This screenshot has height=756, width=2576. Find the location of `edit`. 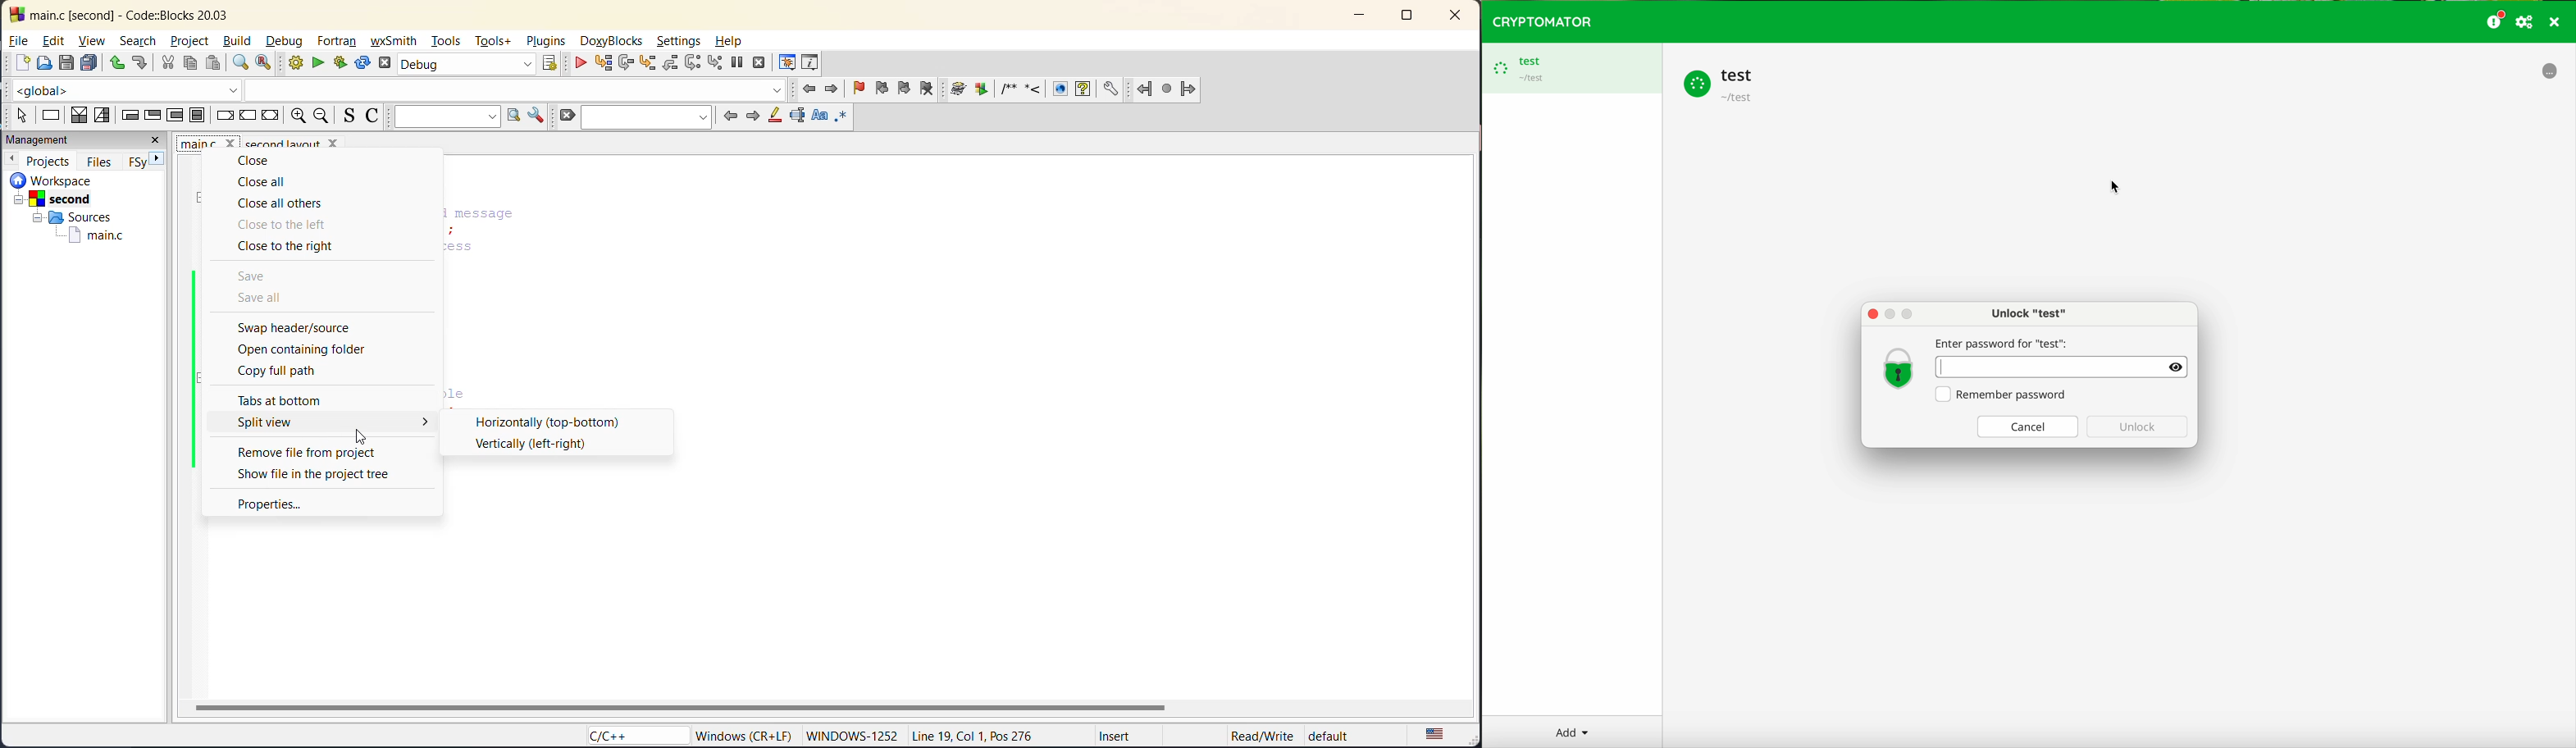

edit is located at coordinates (57, 39).